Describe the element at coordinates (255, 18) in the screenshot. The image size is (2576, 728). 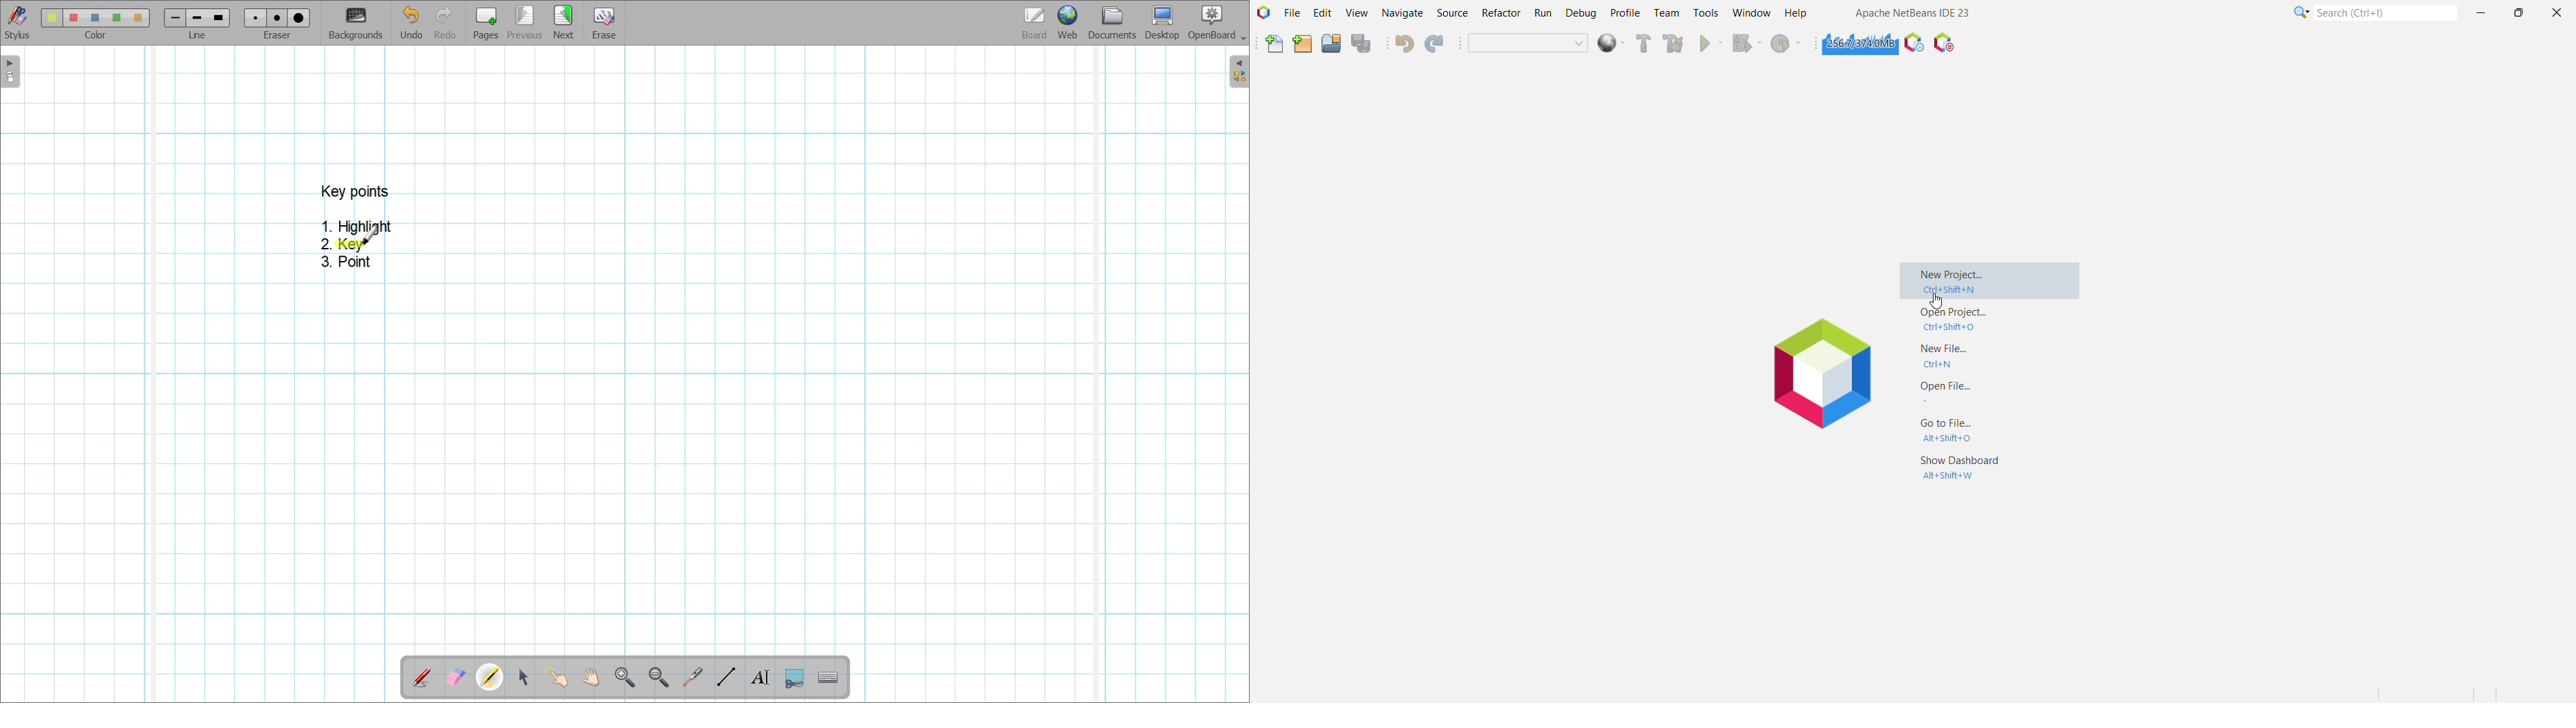
I see `Eraser 1` at that location.